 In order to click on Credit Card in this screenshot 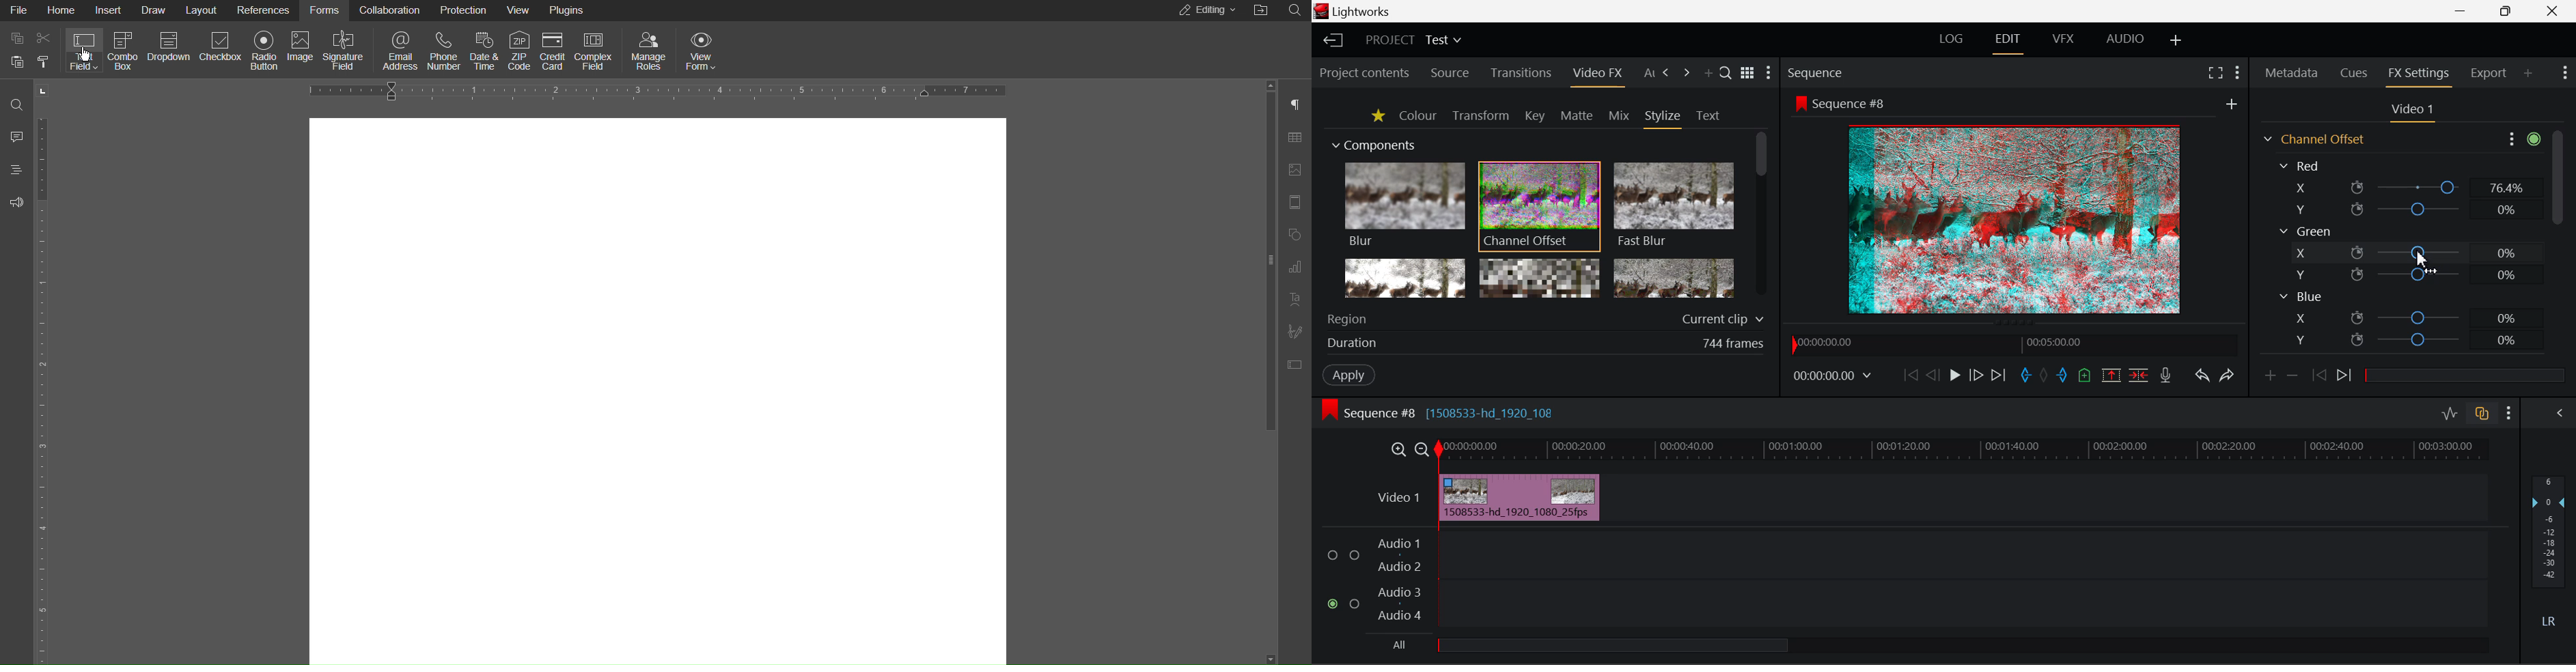, I will do `click(554, 50)`.